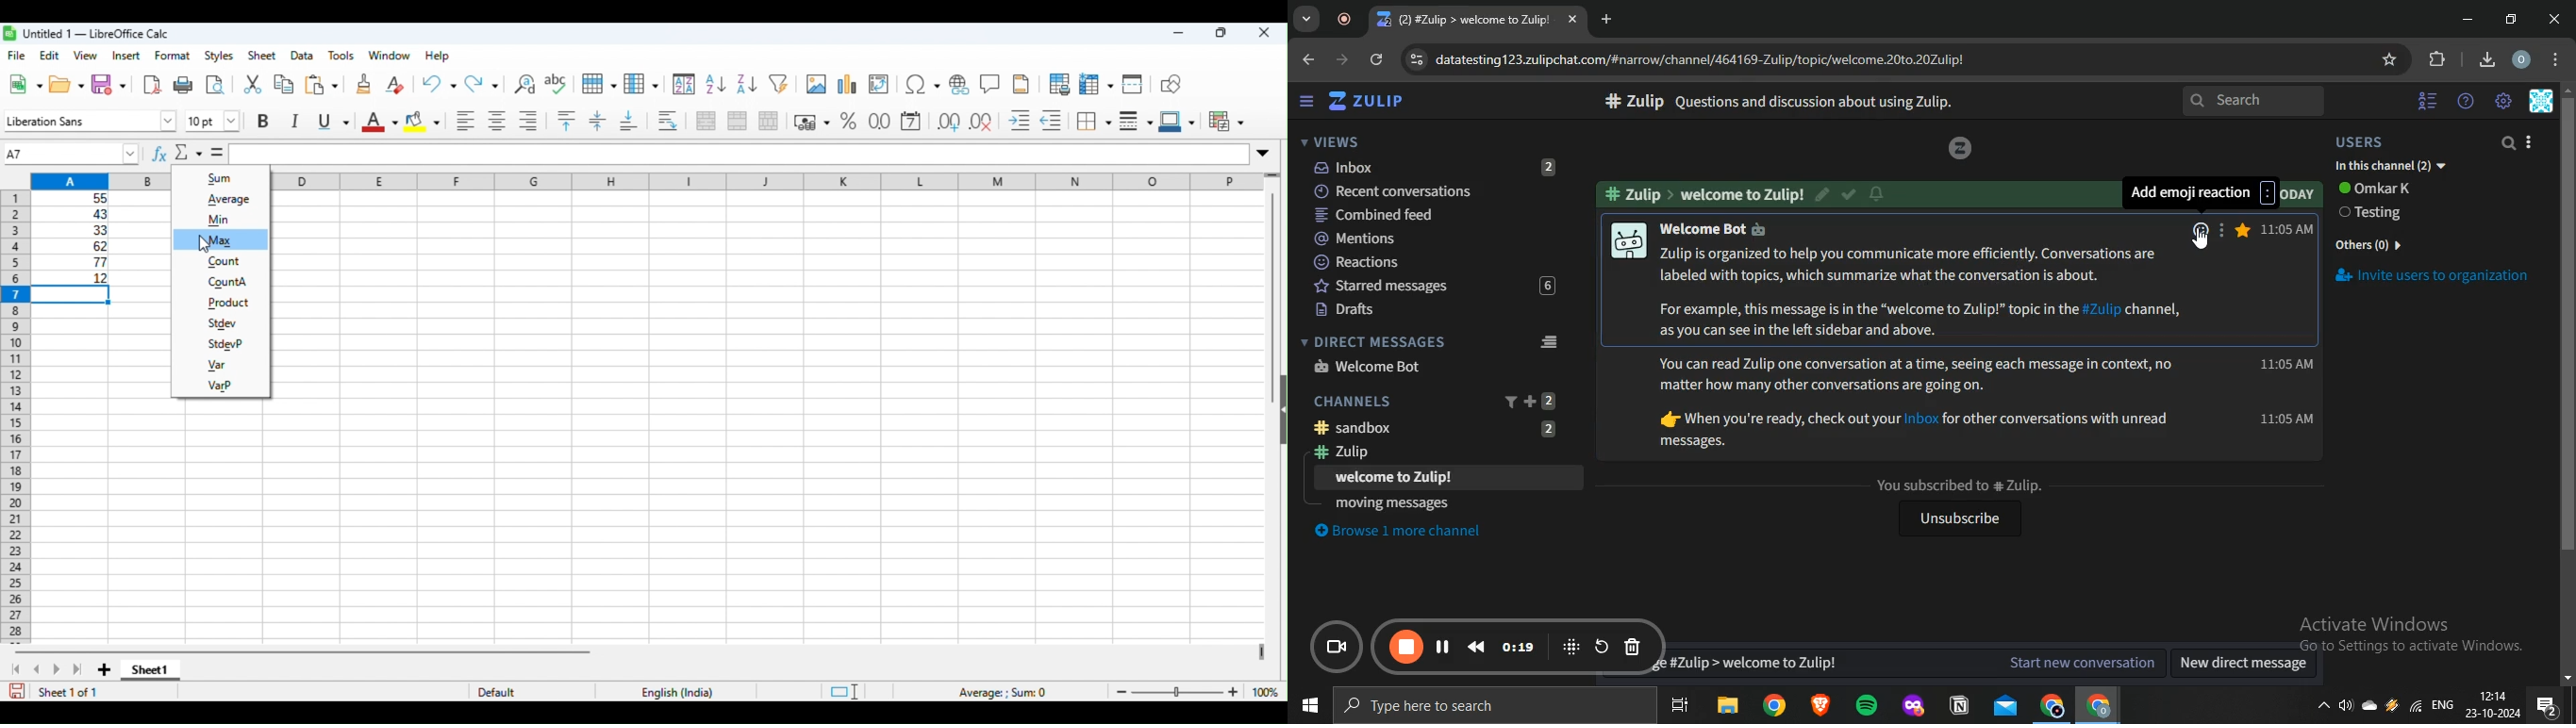 The height and width of the screenshot is (728, 2576). What do you see at coordinates (2372, 242) in the screenshot?
I see `others` at bounding box center [2372, 242].